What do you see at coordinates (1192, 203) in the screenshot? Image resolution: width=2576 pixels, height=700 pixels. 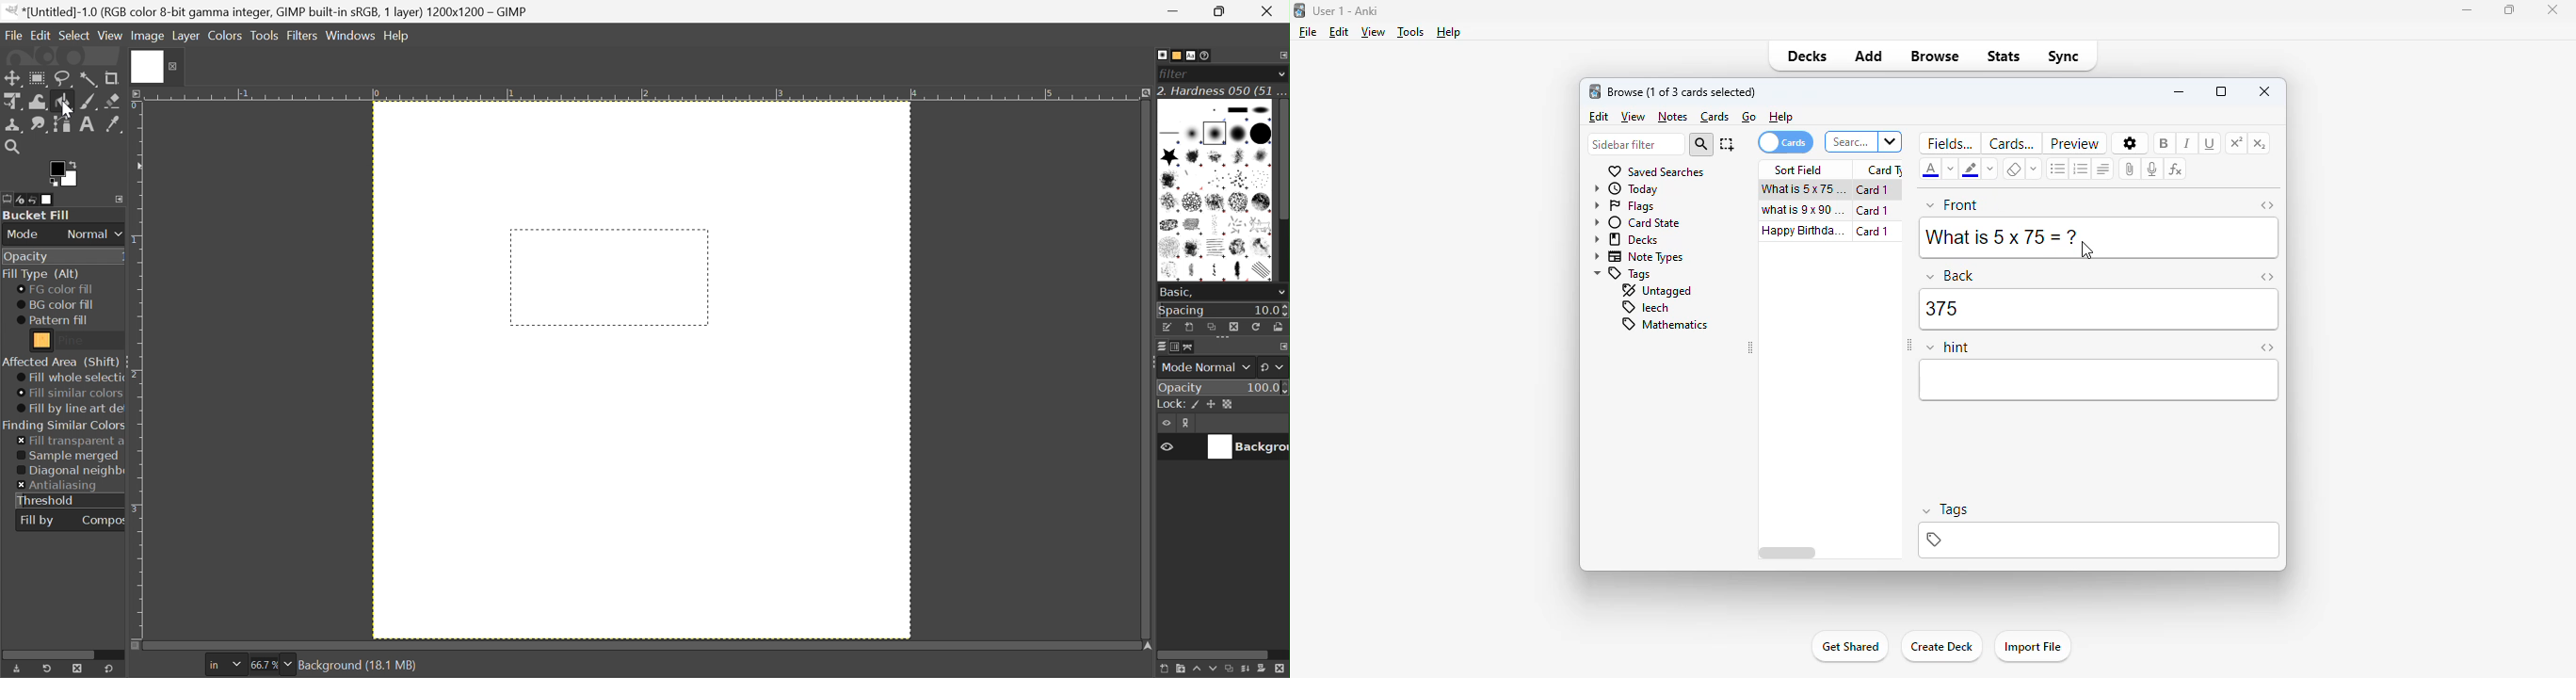 I see `Cell 02` at bounding box center [1192, 203].